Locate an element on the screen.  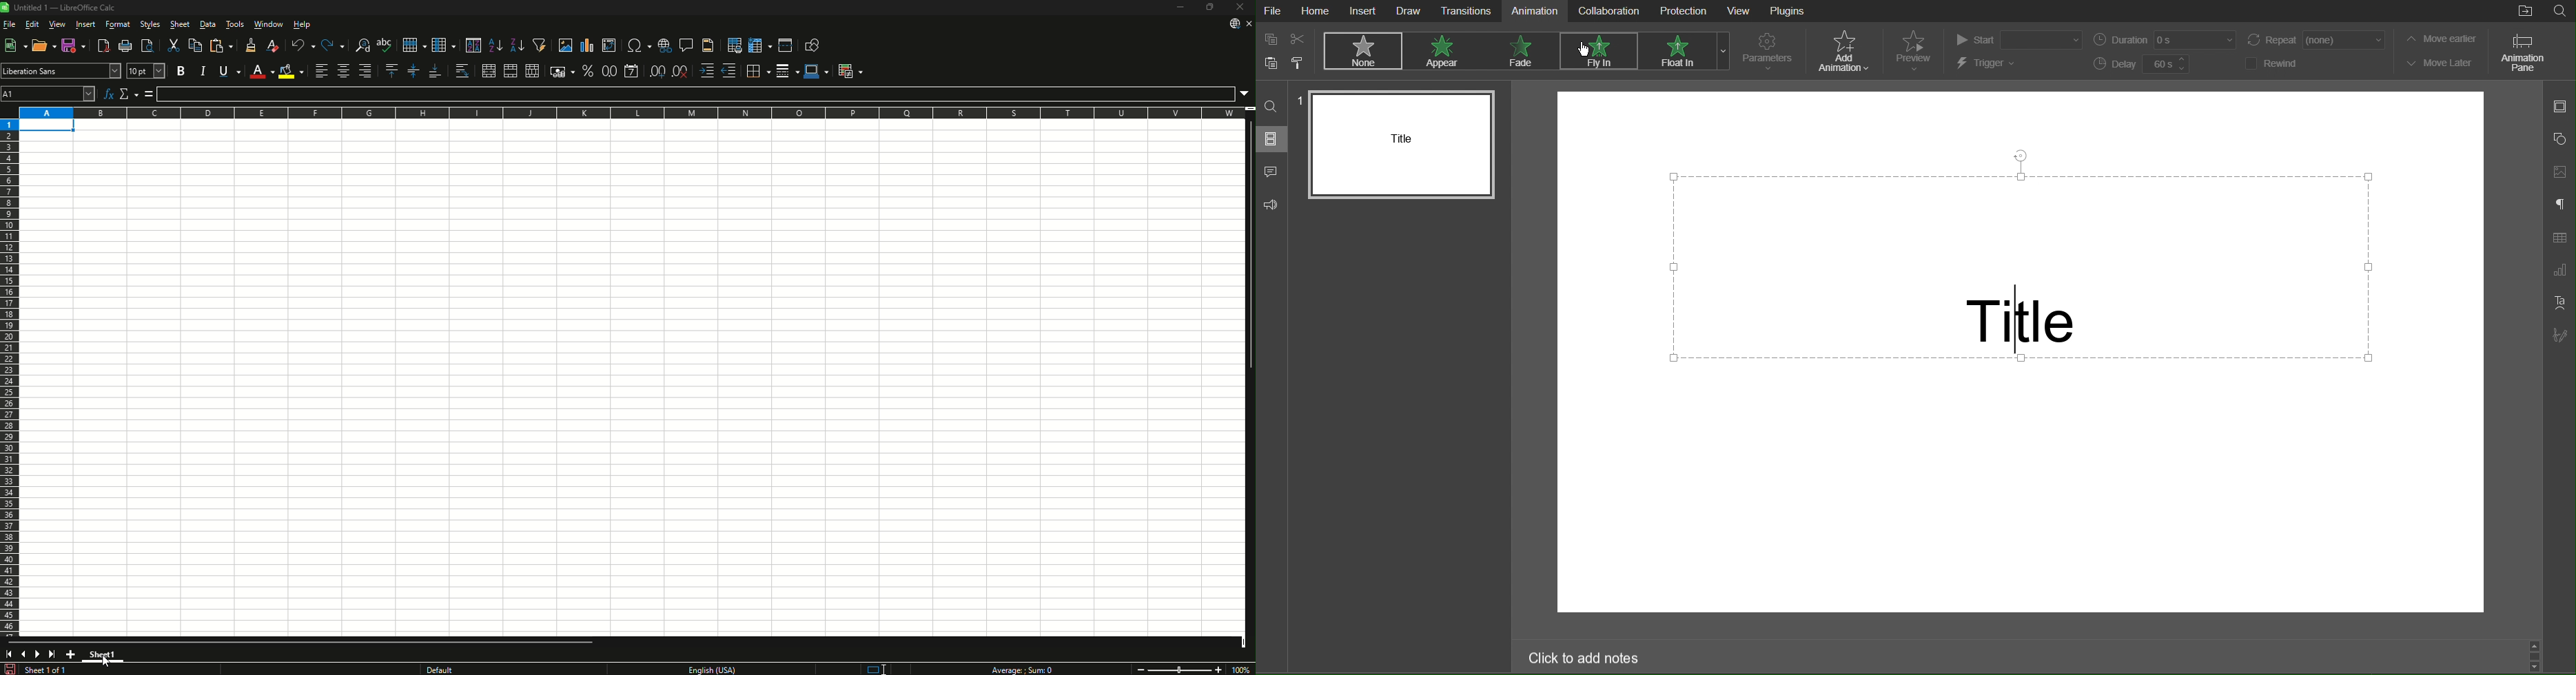
Insert or Edit Pivot is located at coordinates (609, 45).